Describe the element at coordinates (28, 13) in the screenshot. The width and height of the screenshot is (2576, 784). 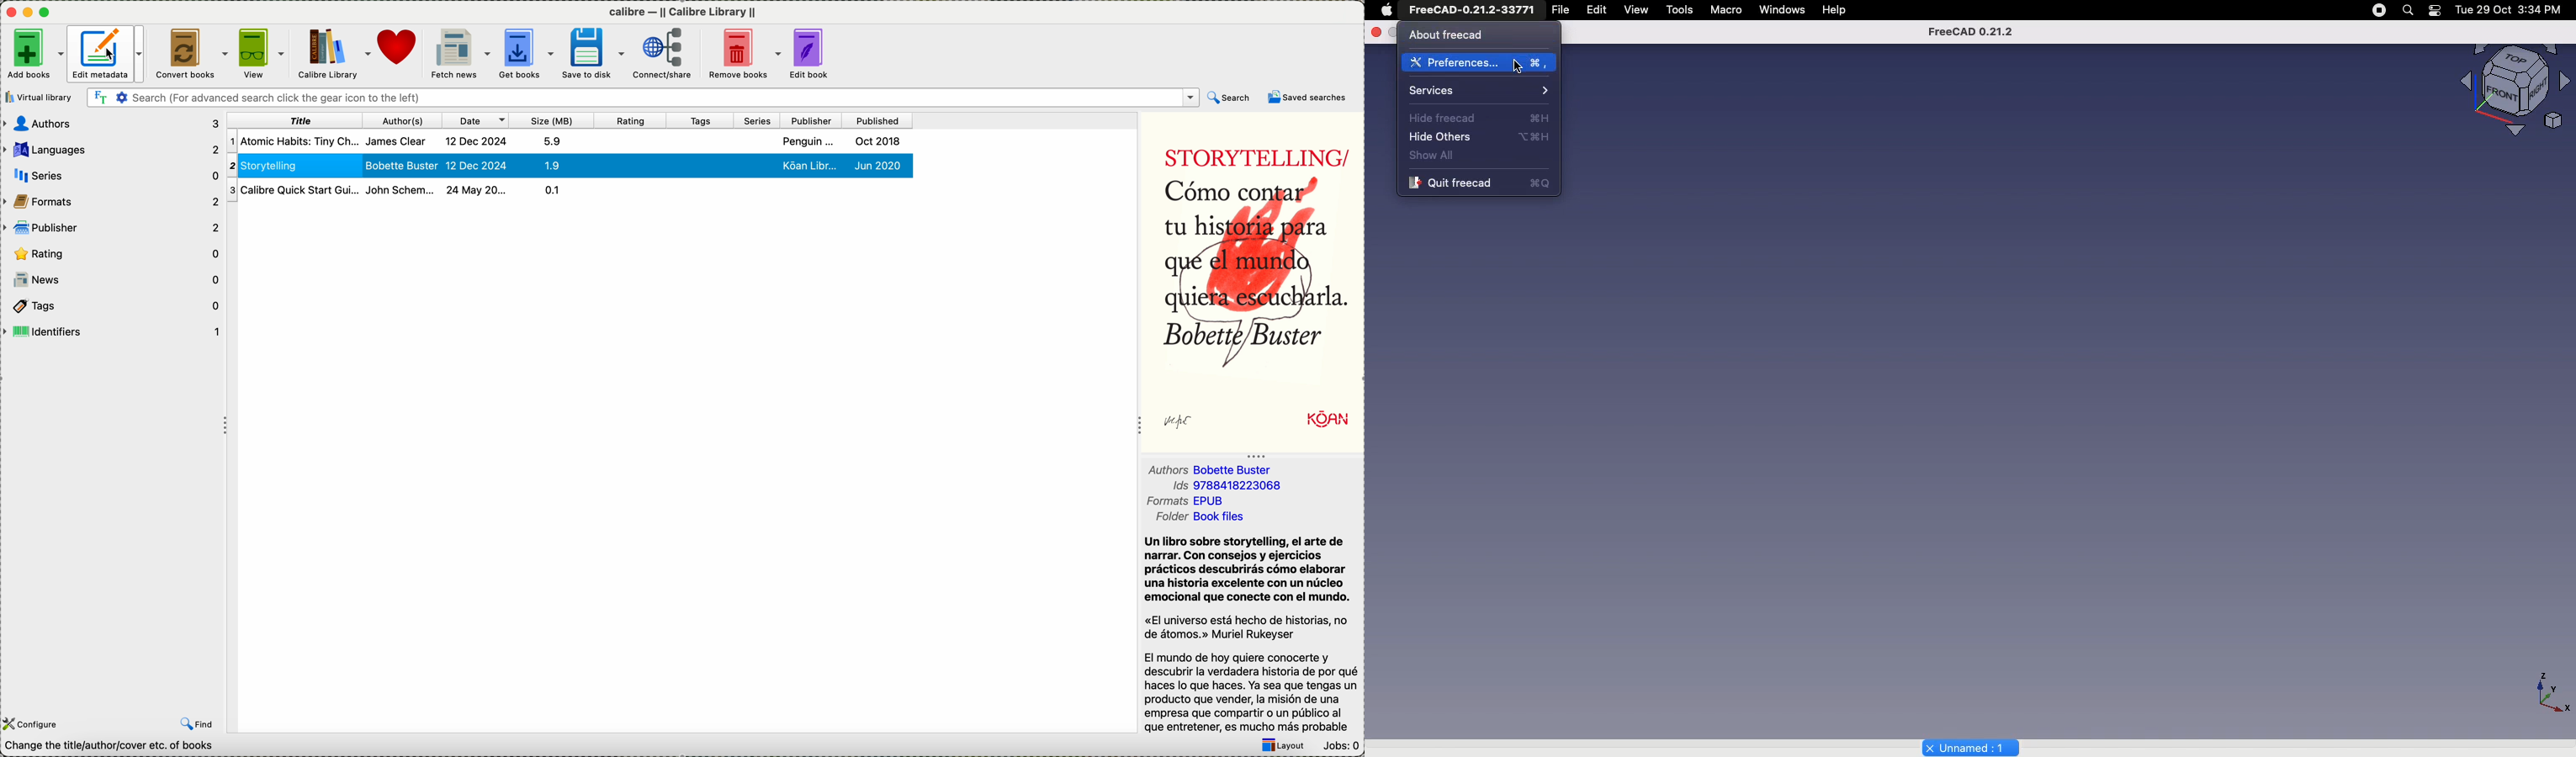
I see `icon` at that location.